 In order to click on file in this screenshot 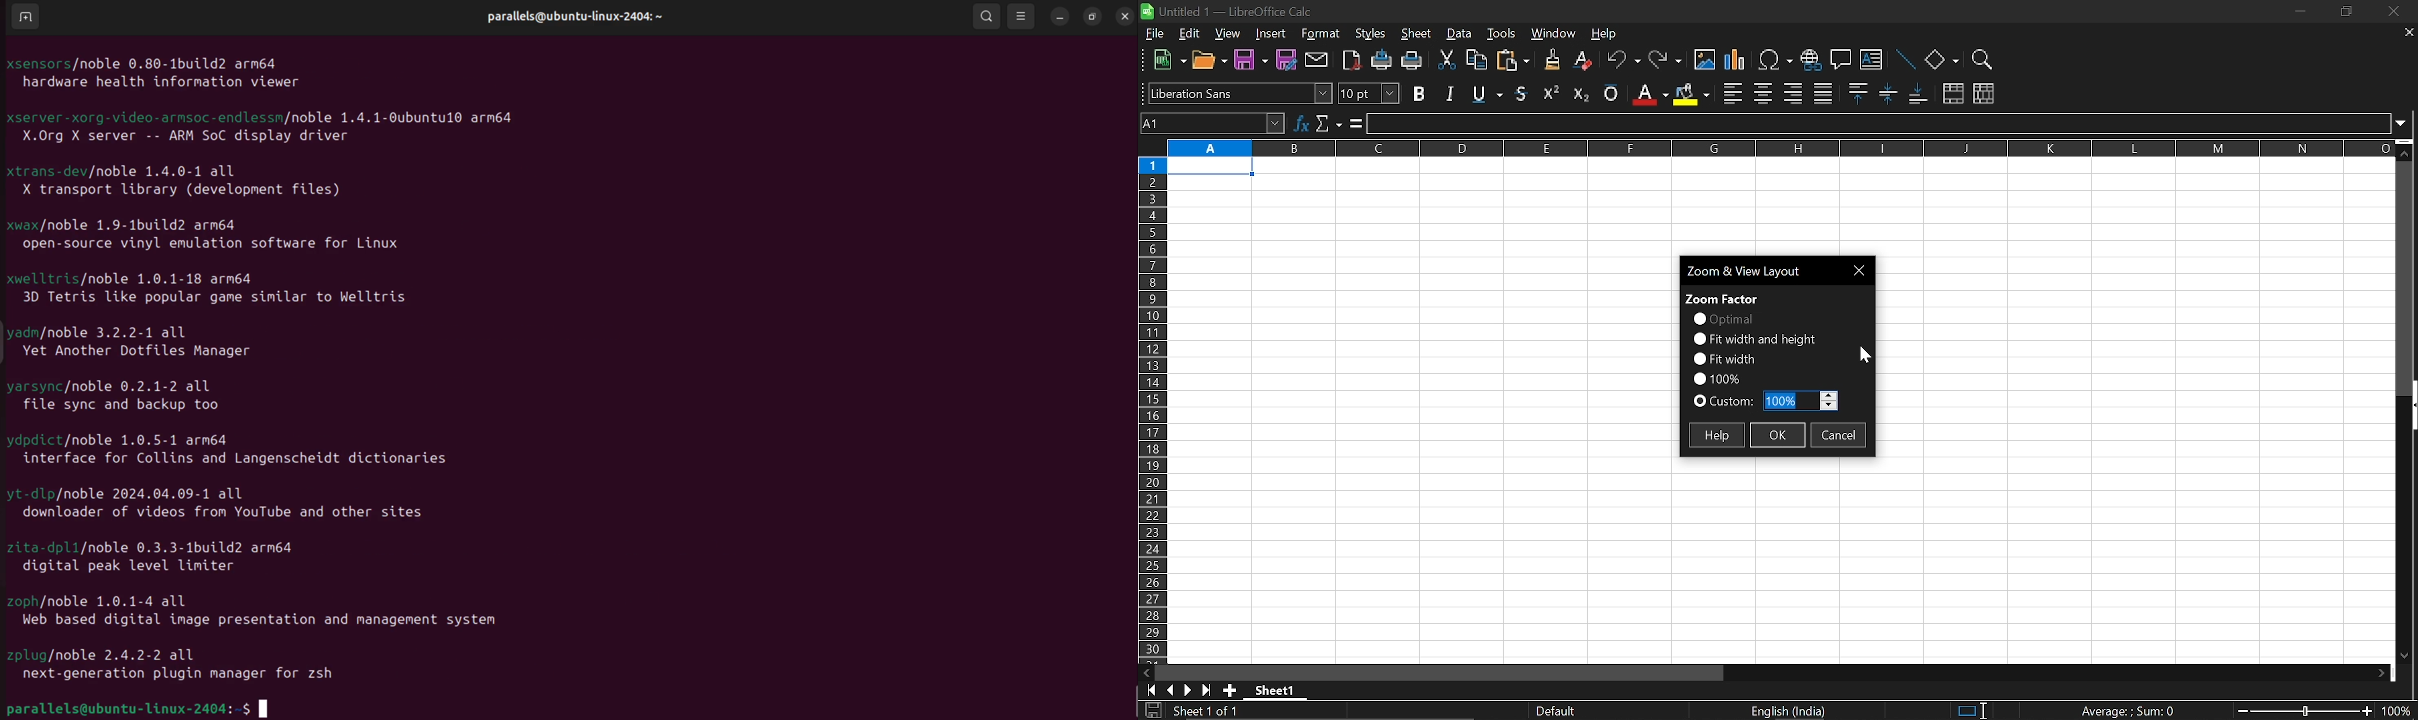, I will do `click(1156, 34)`.